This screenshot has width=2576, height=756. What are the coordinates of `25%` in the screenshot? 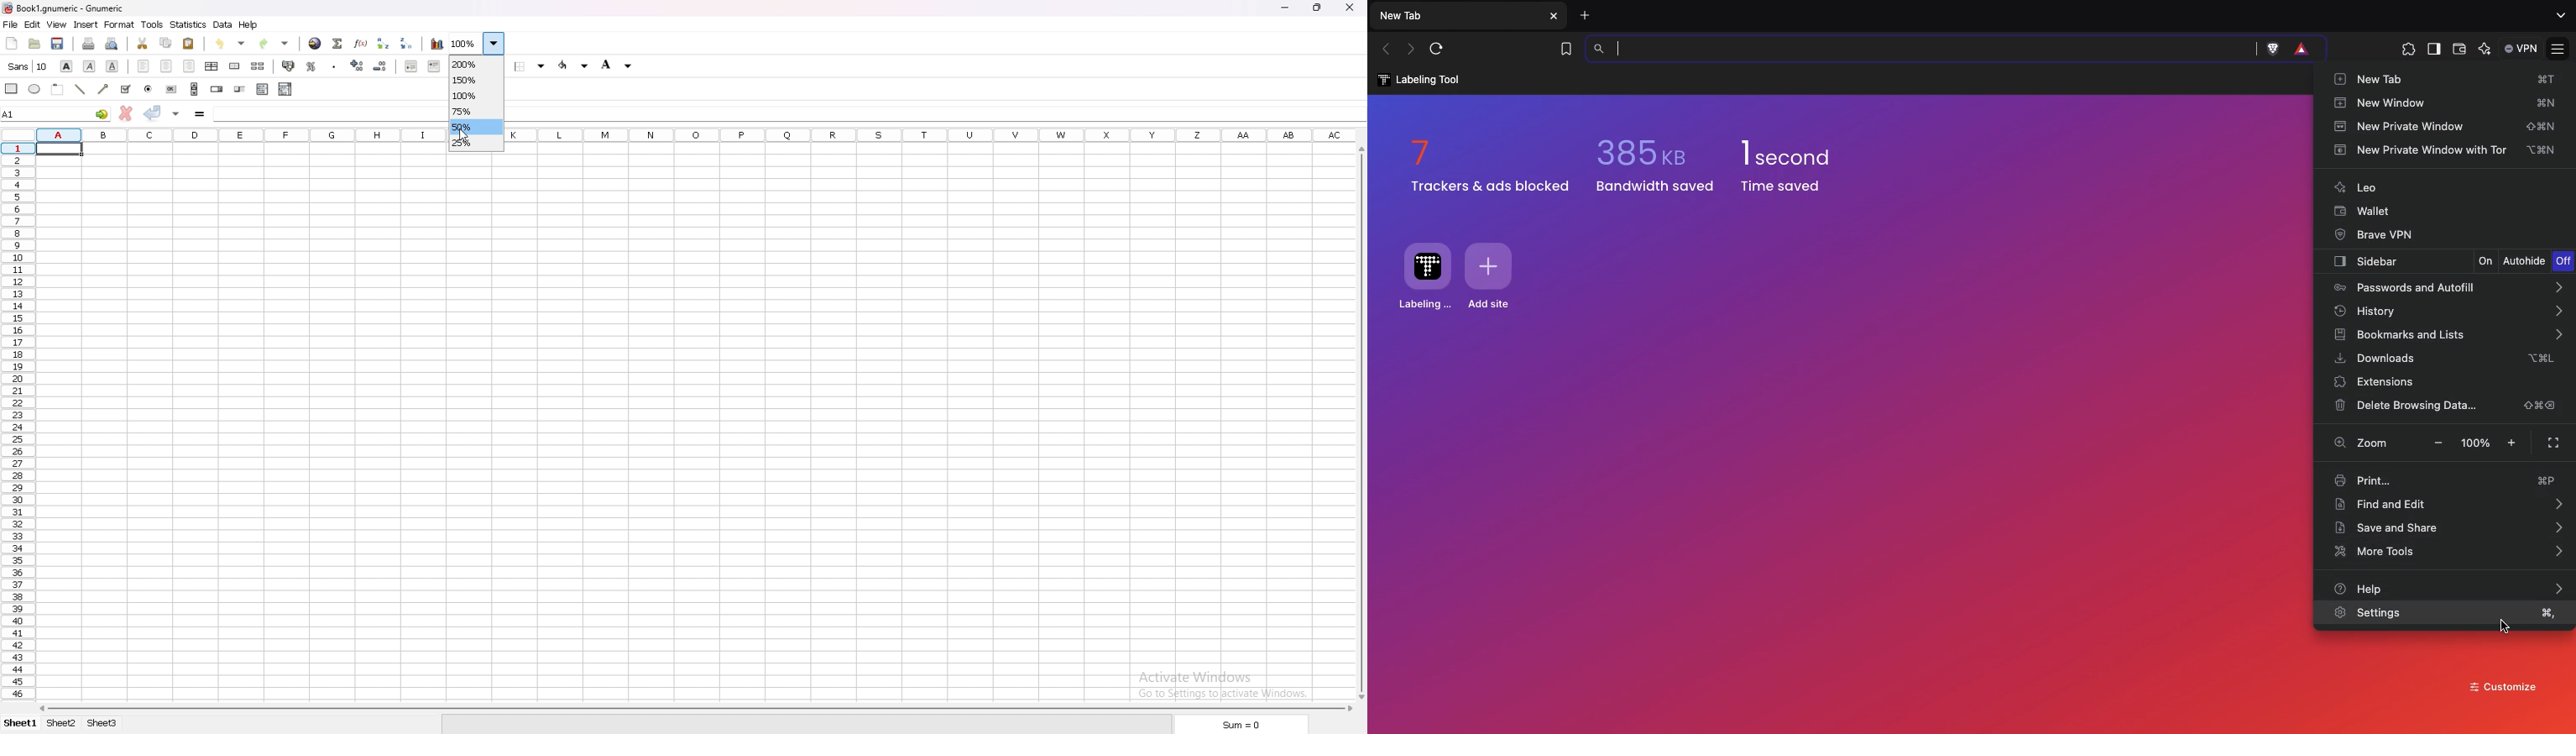 It's located at (474, 144).